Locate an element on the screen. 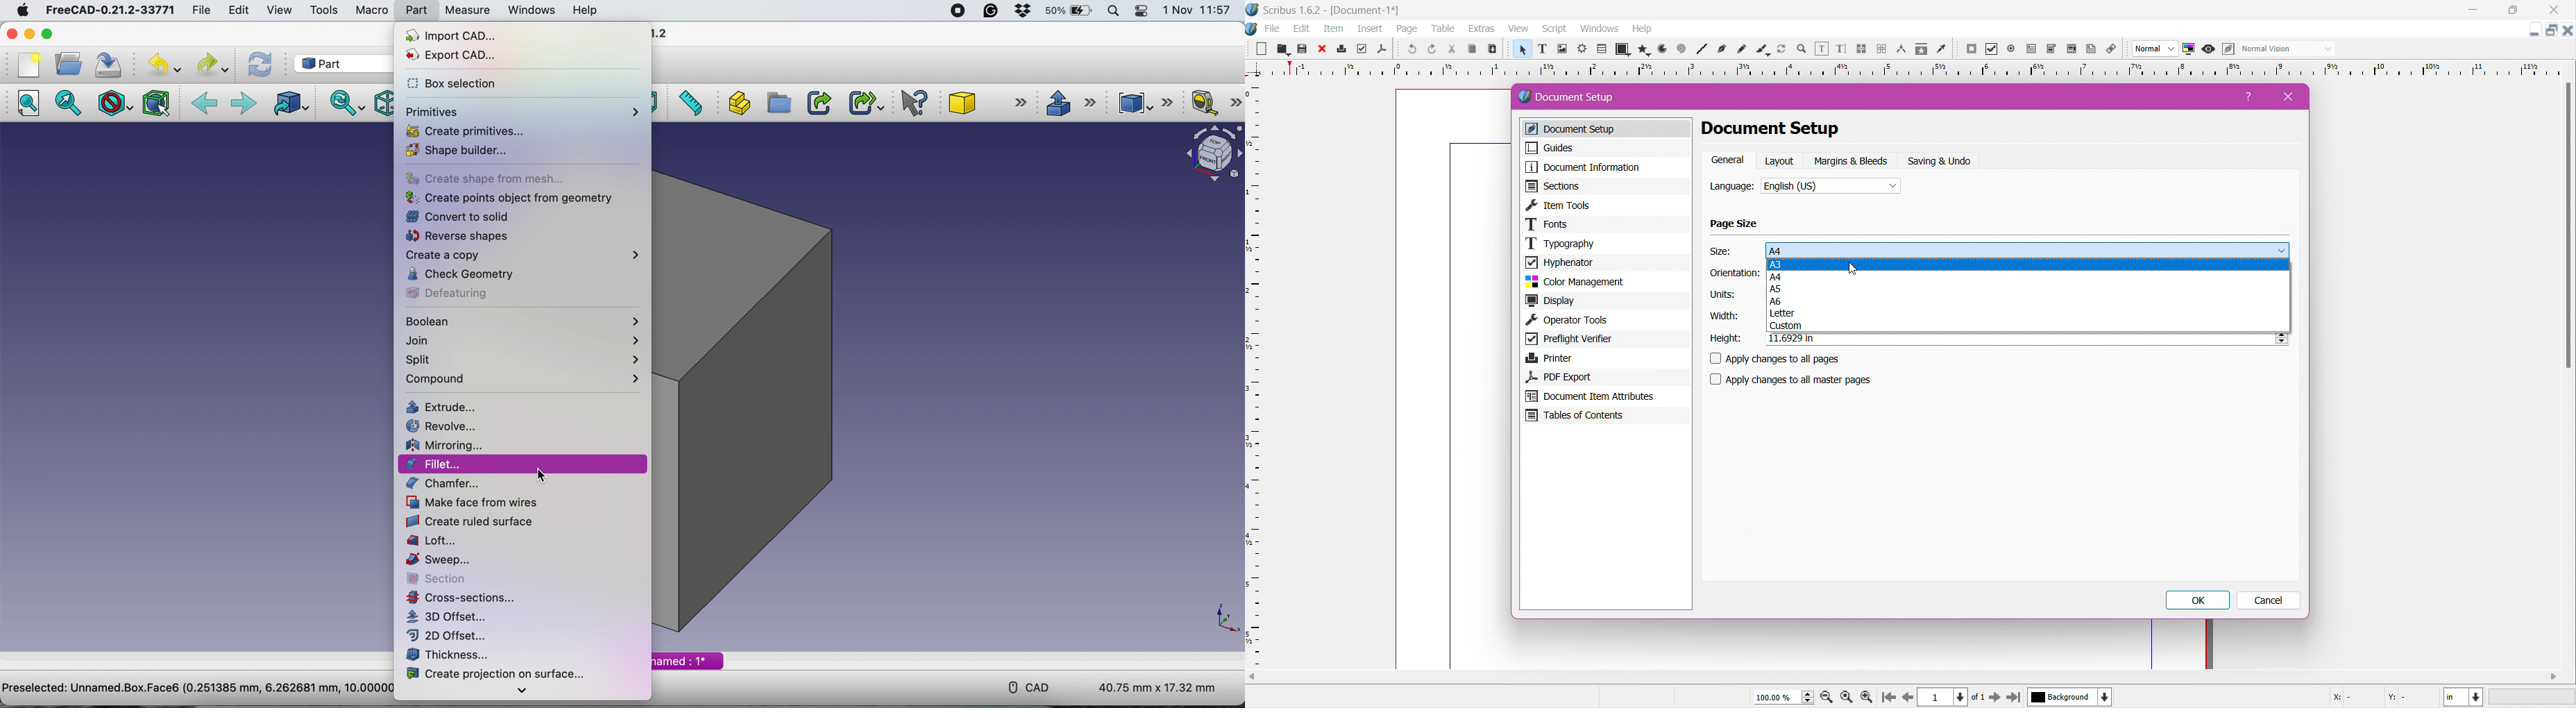  A3 is located at coordinates (2027, 265).